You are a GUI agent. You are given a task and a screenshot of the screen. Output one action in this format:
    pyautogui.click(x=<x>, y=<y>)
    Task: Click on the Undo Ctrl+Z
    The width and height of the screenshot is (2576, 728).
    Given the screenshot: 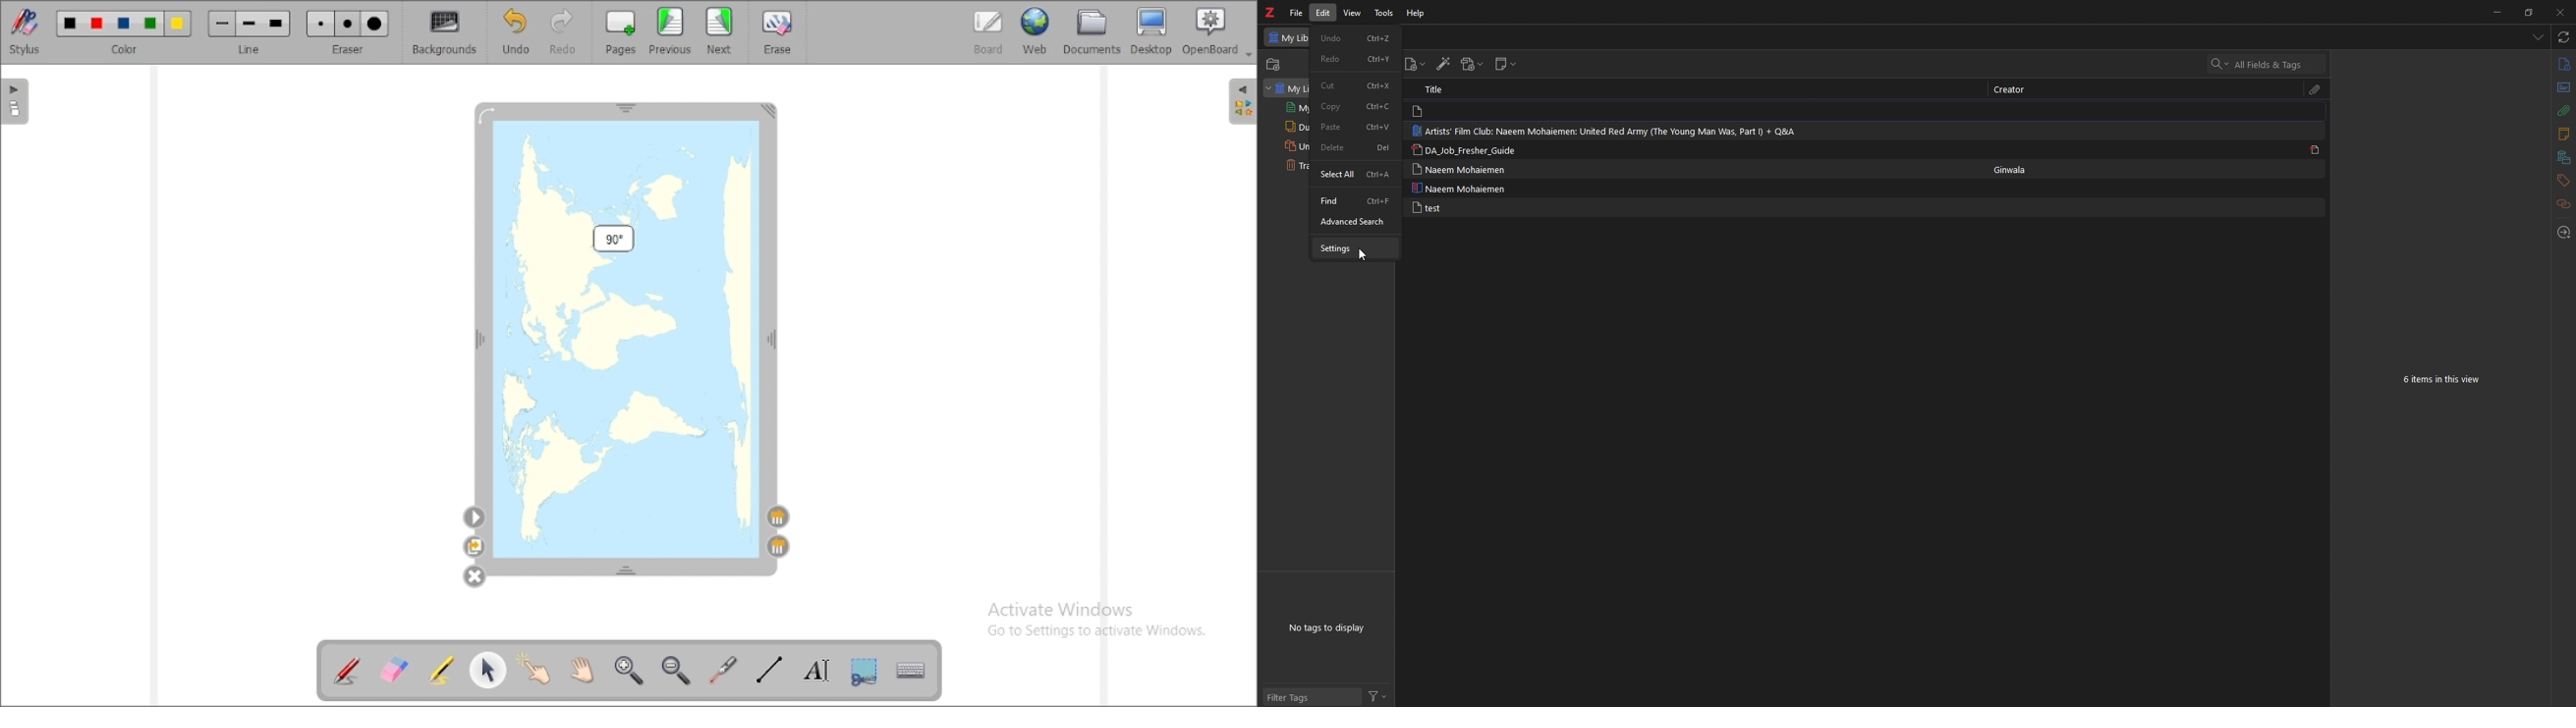 What is the action you would take?
    pyautogui.click(x=1356, y=38)
    